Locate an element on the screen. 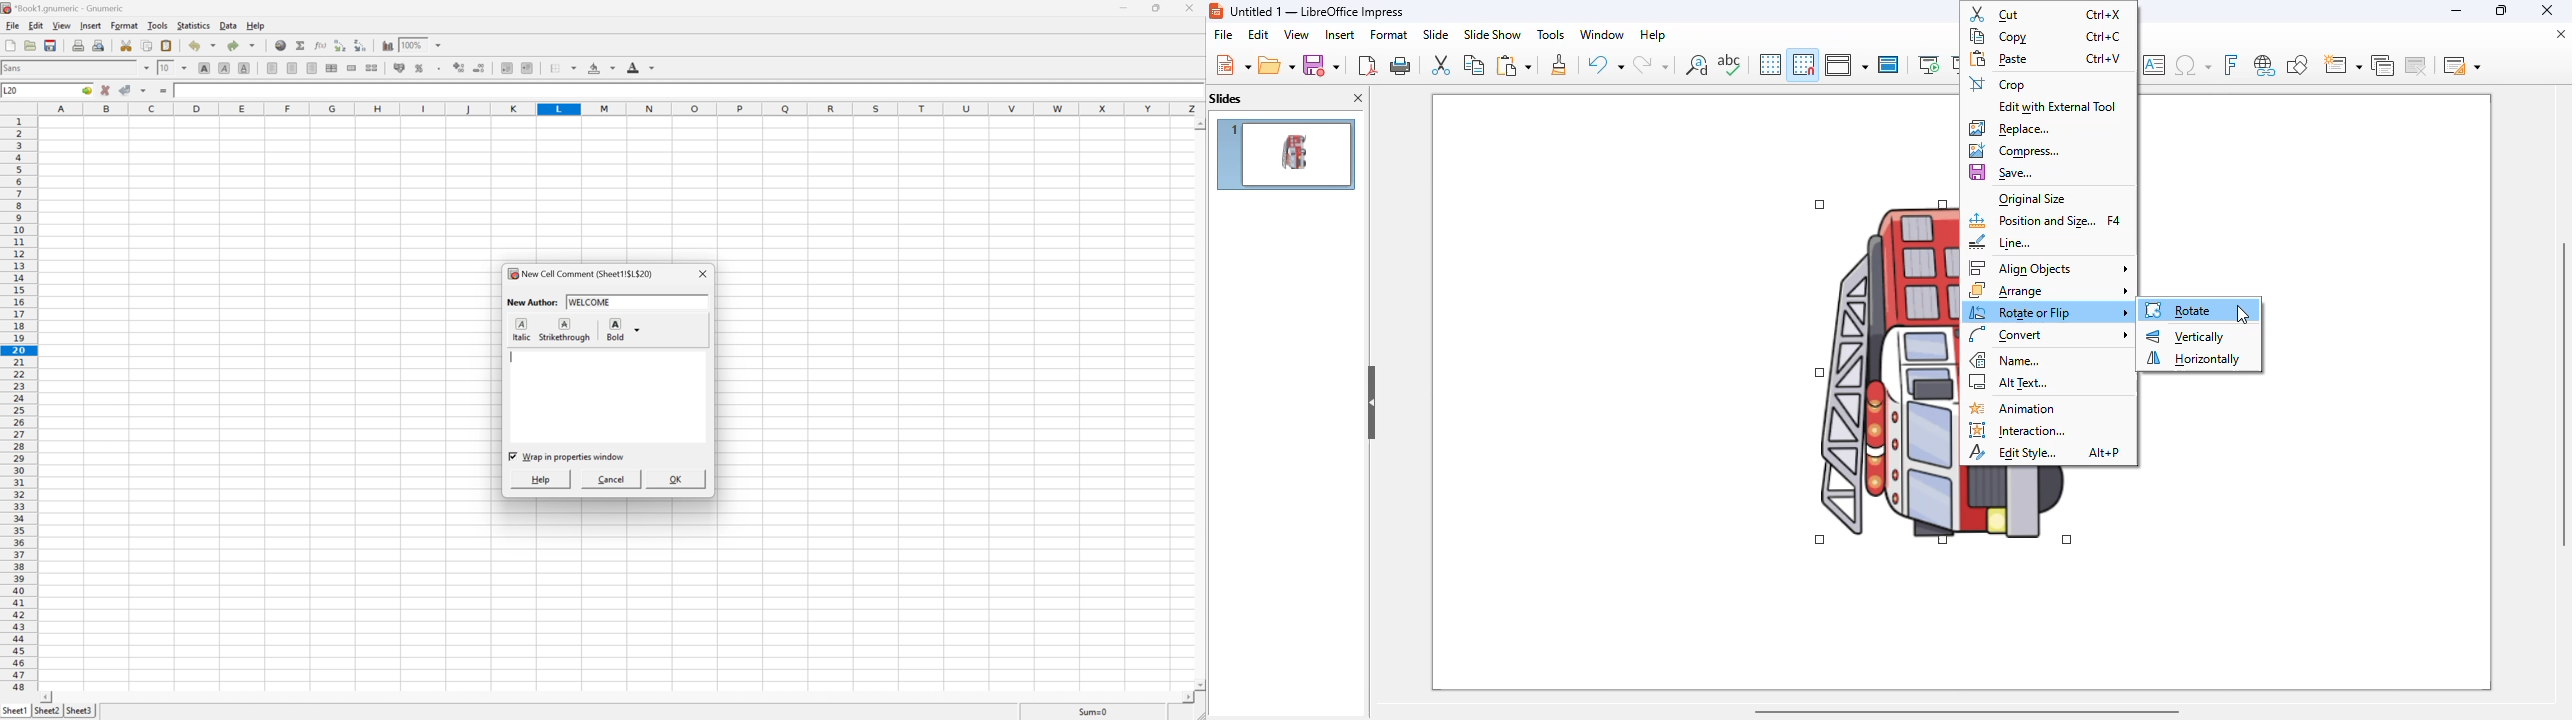 The width and height of the screenshot is (2576, 728). tools is located at coordinates (1550, 34).